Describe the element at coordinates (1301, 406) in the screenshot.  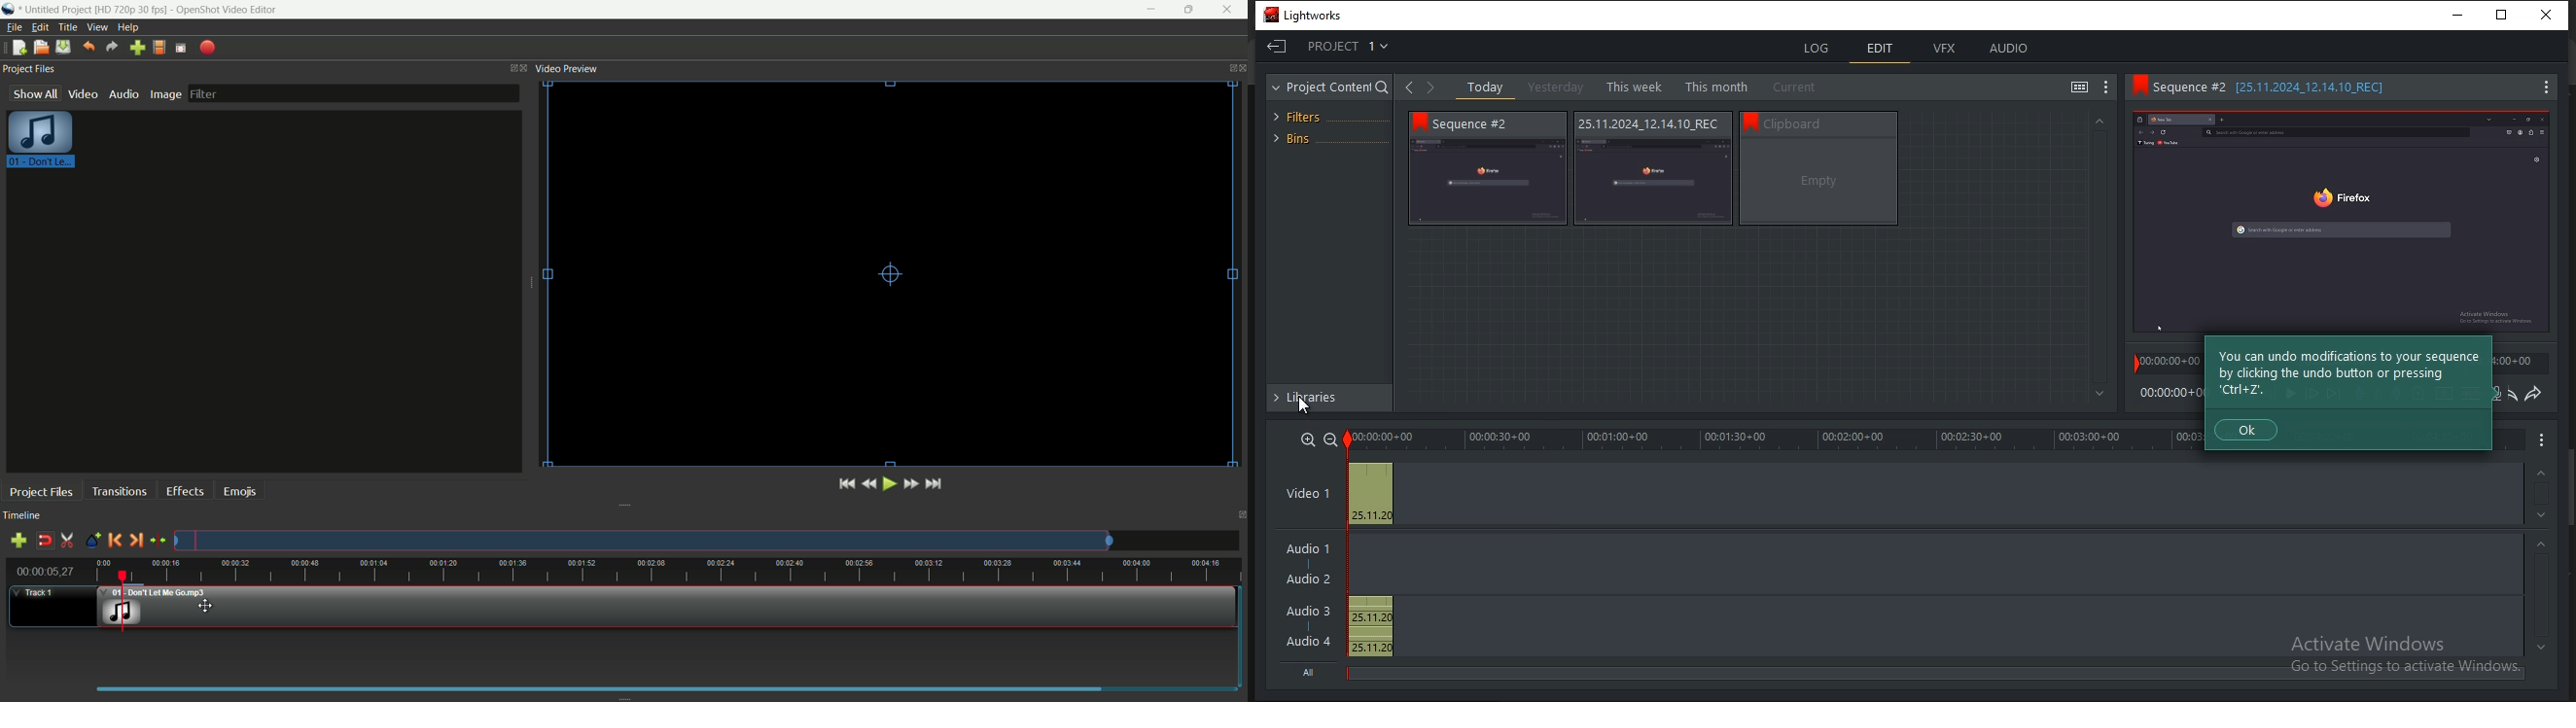
I see `Pointer Cursor` at that location.